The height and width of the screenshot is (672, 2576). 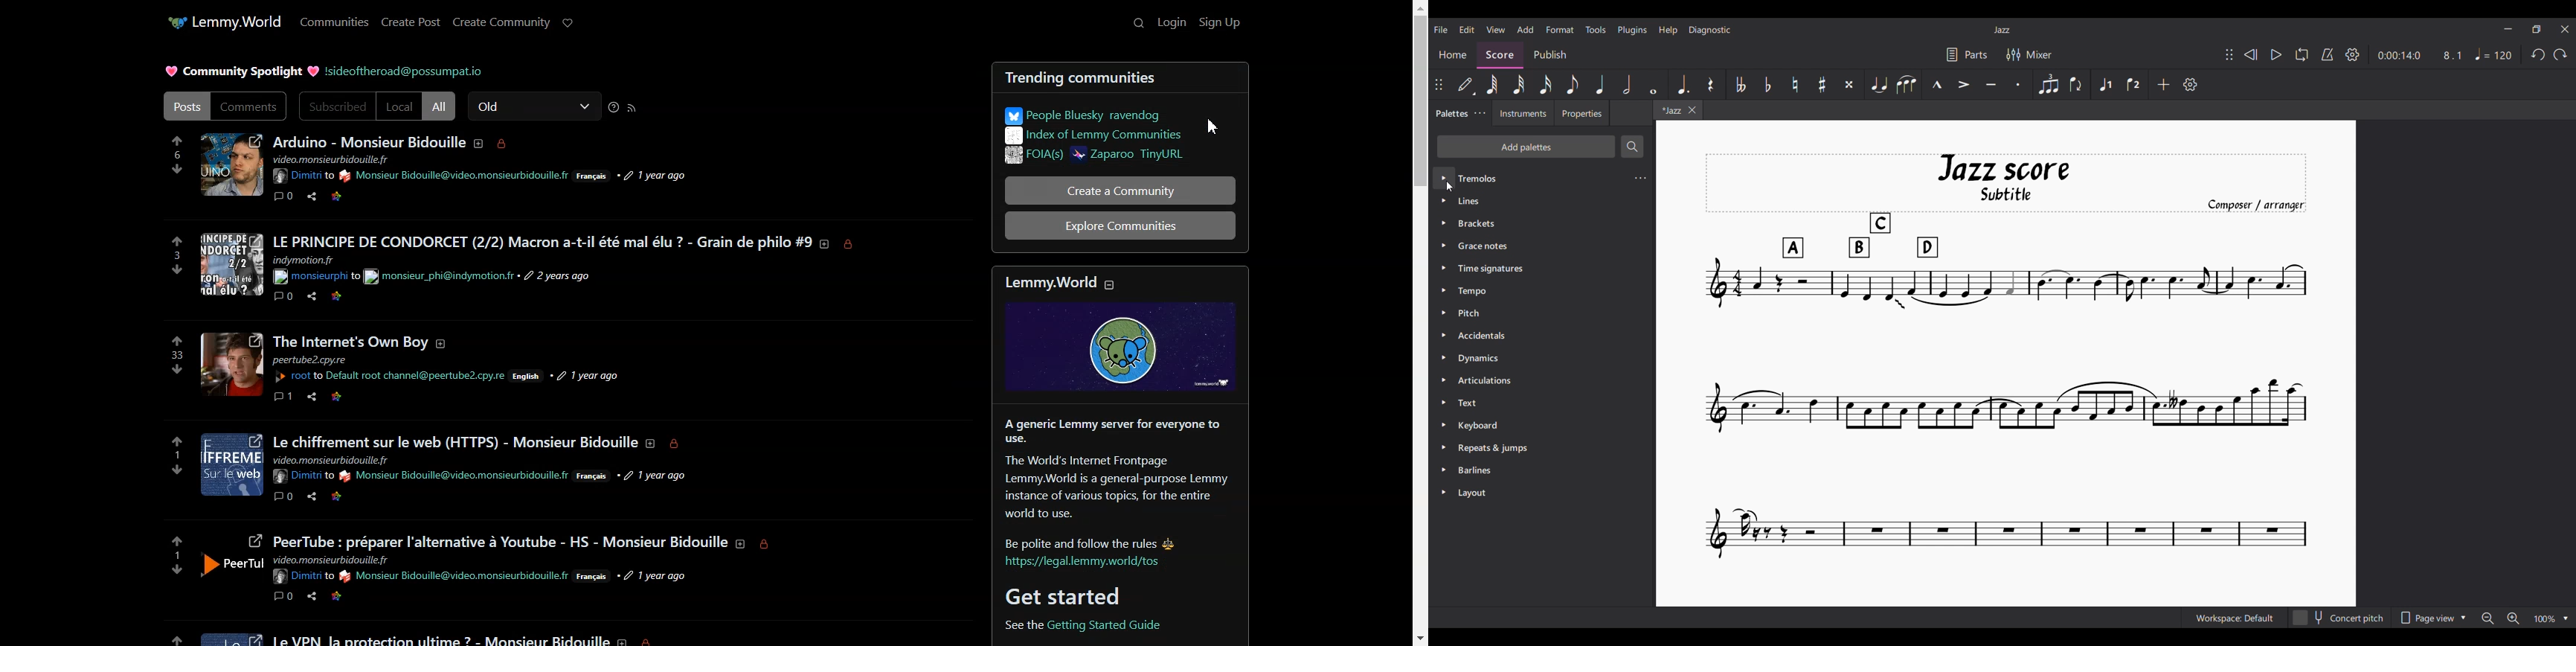 I want to click on Search, so click(x=1131, y=22).